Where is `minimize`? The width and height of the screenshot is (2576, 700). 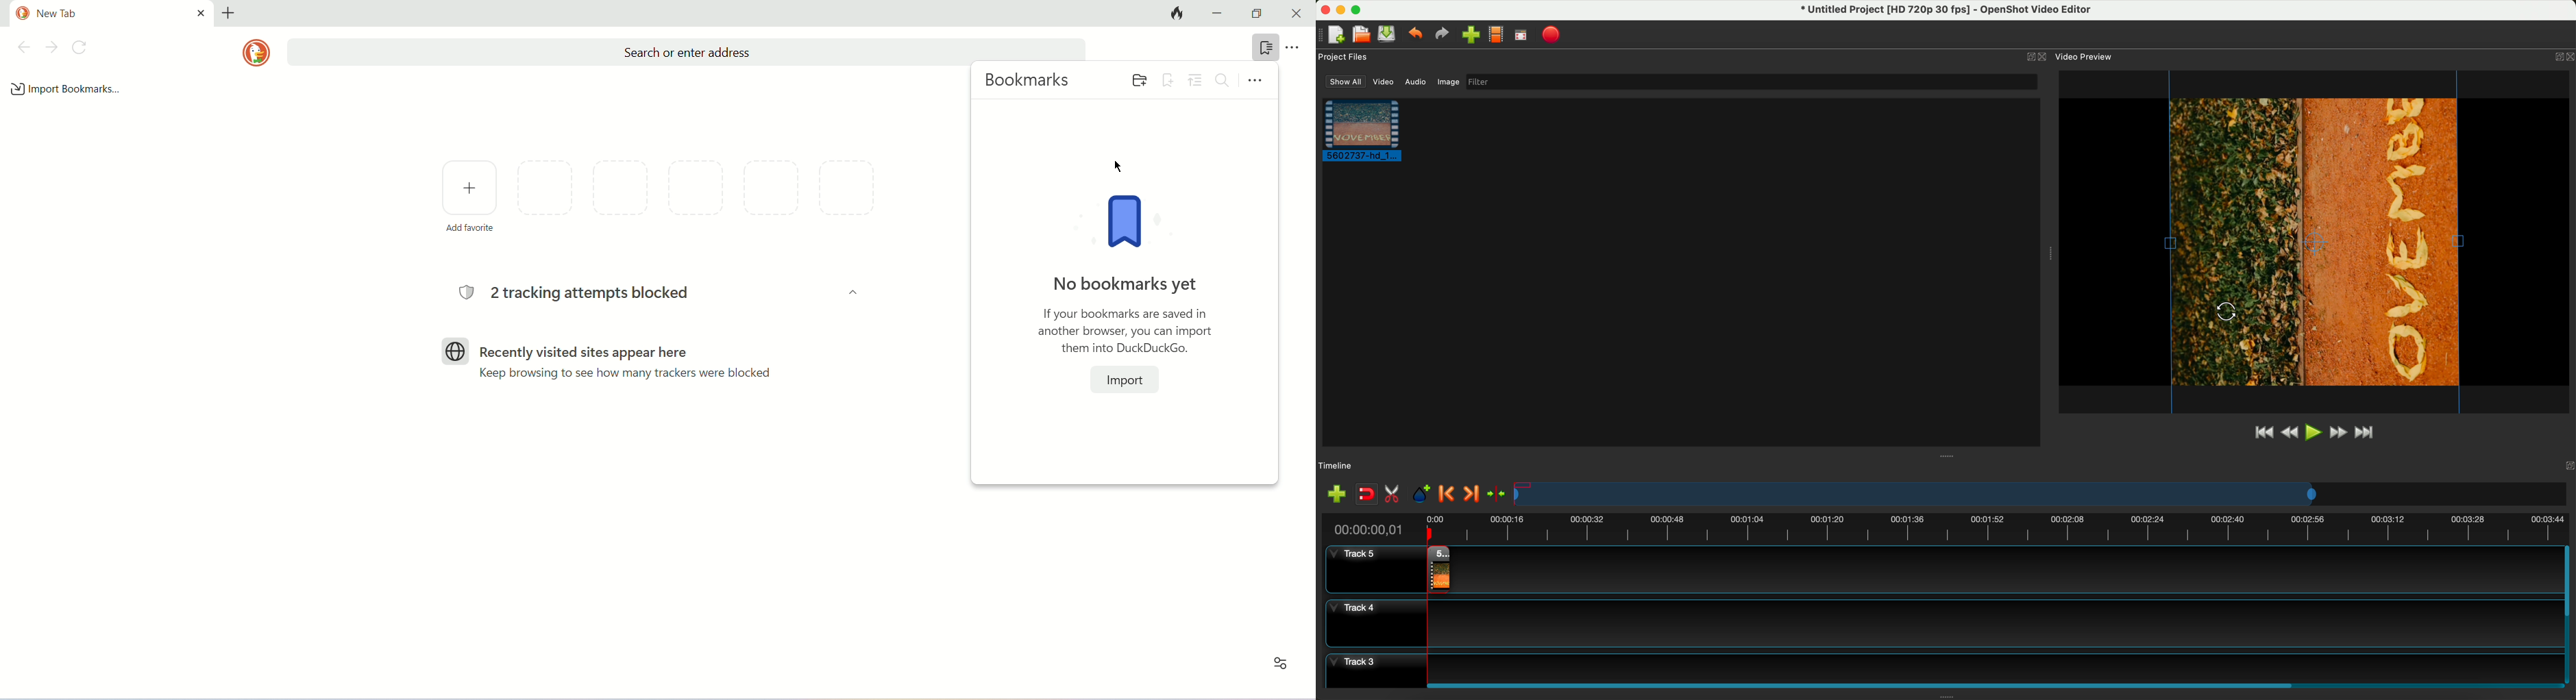
minimize is located at coordinates (1342, 10).